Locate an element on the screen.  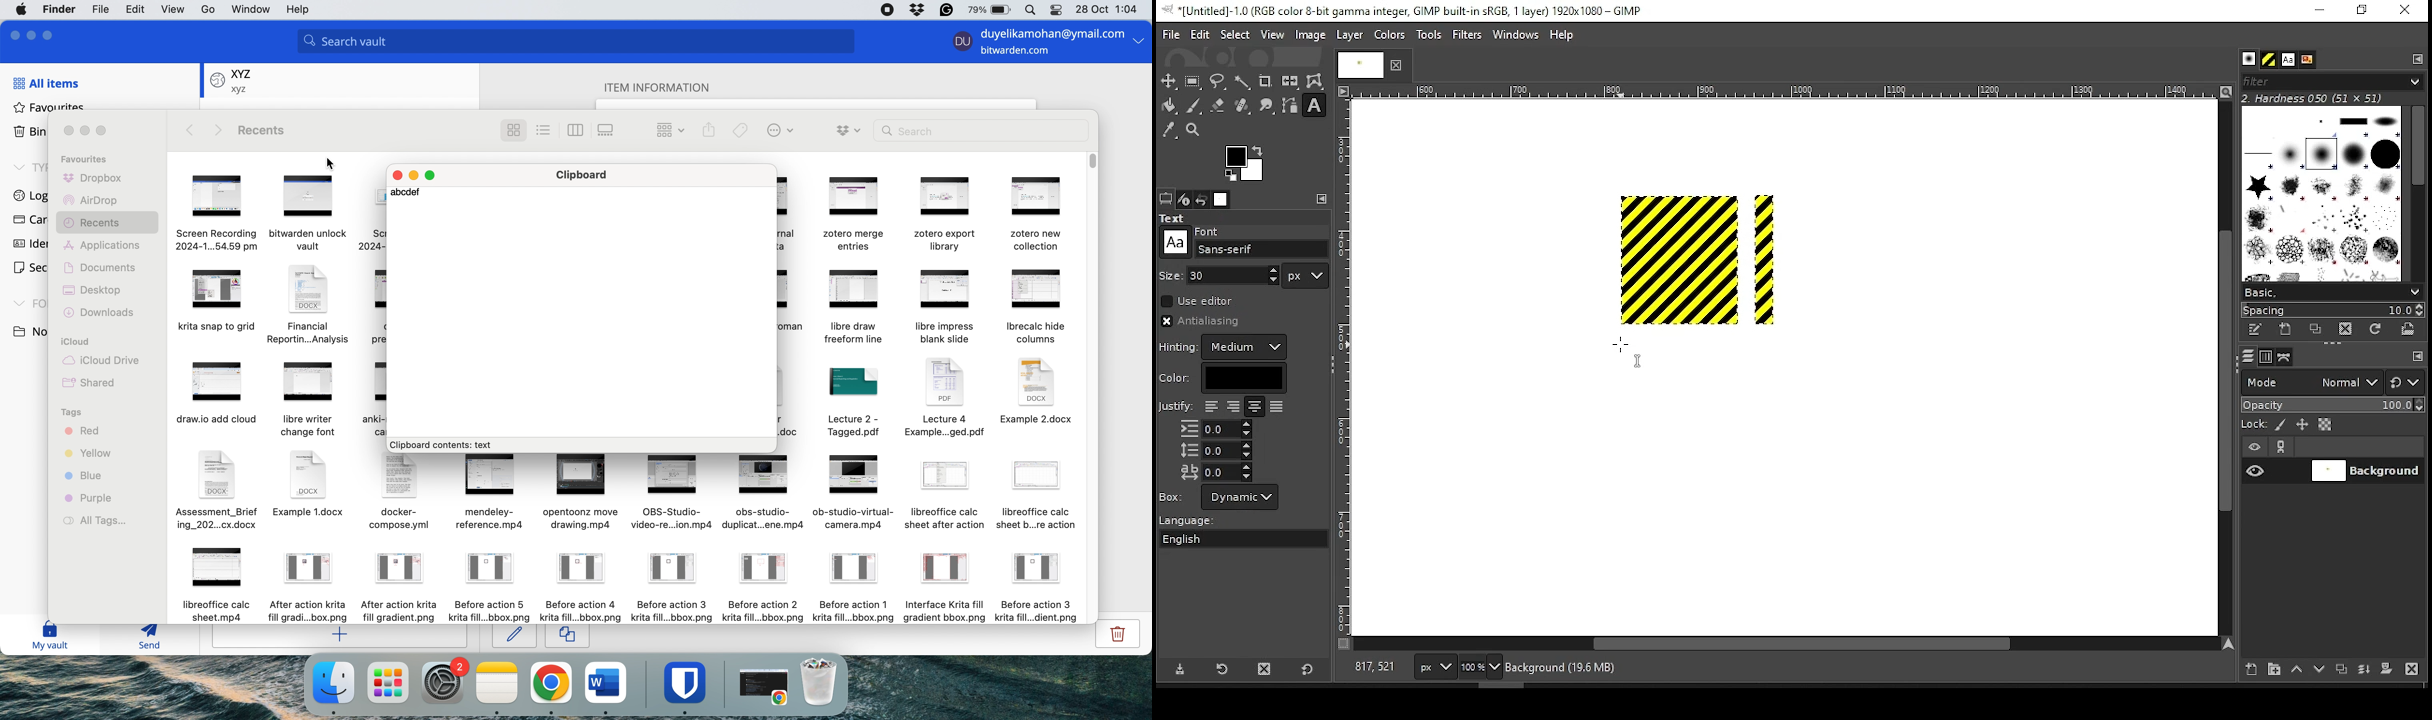
my vault is located at coordinates (50, 637).